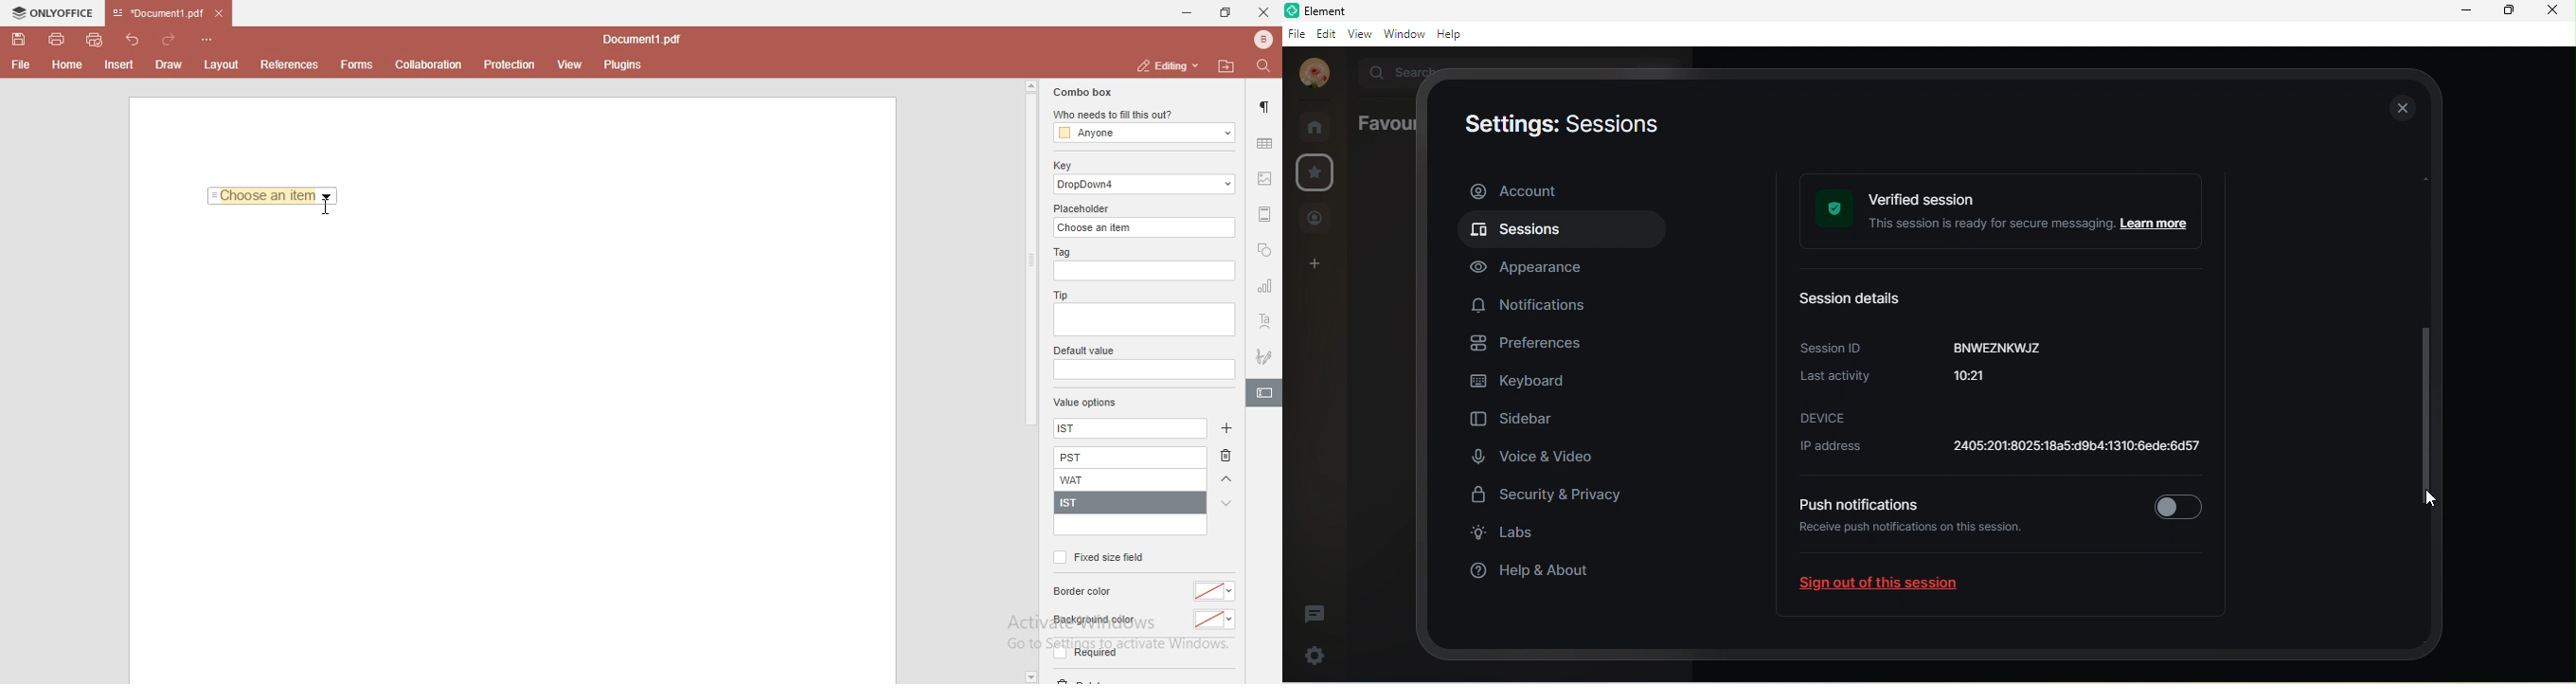  Describe the element at coordinates (1454, 35) in the screenshot. I see `help` at that location.